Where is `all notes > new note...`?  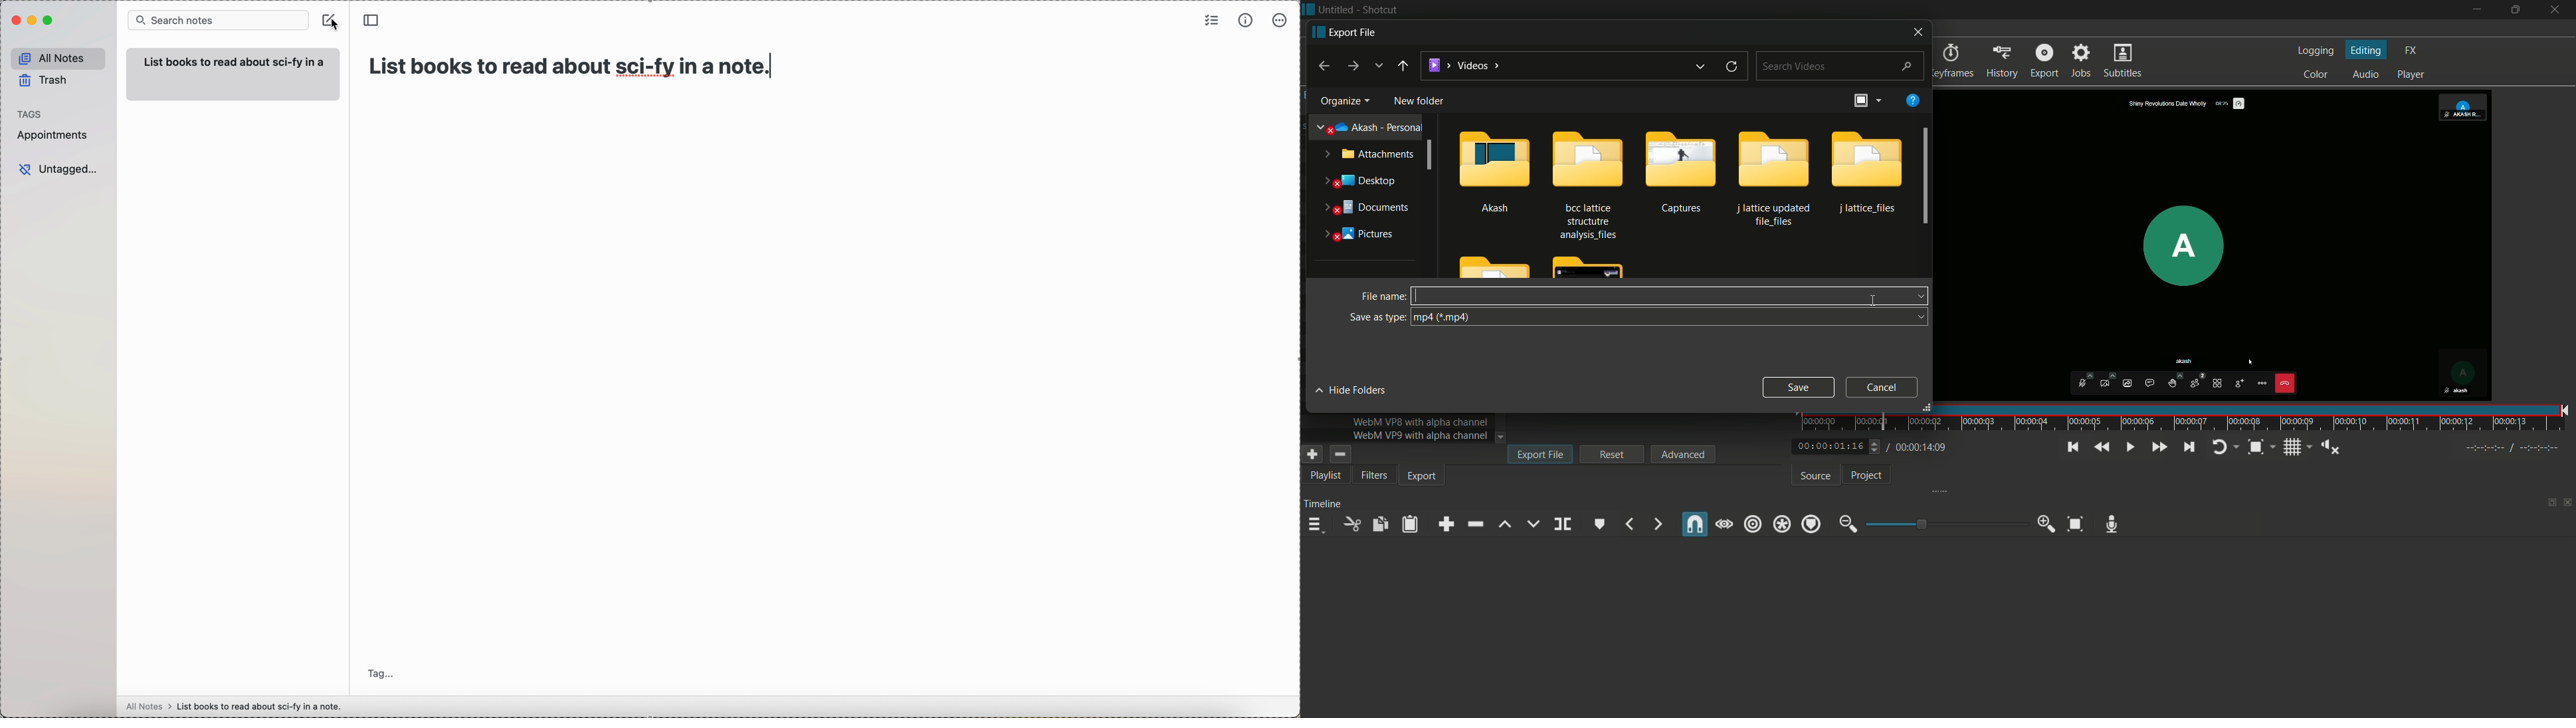 all notes > new note... is located at coordinates (238, 705).